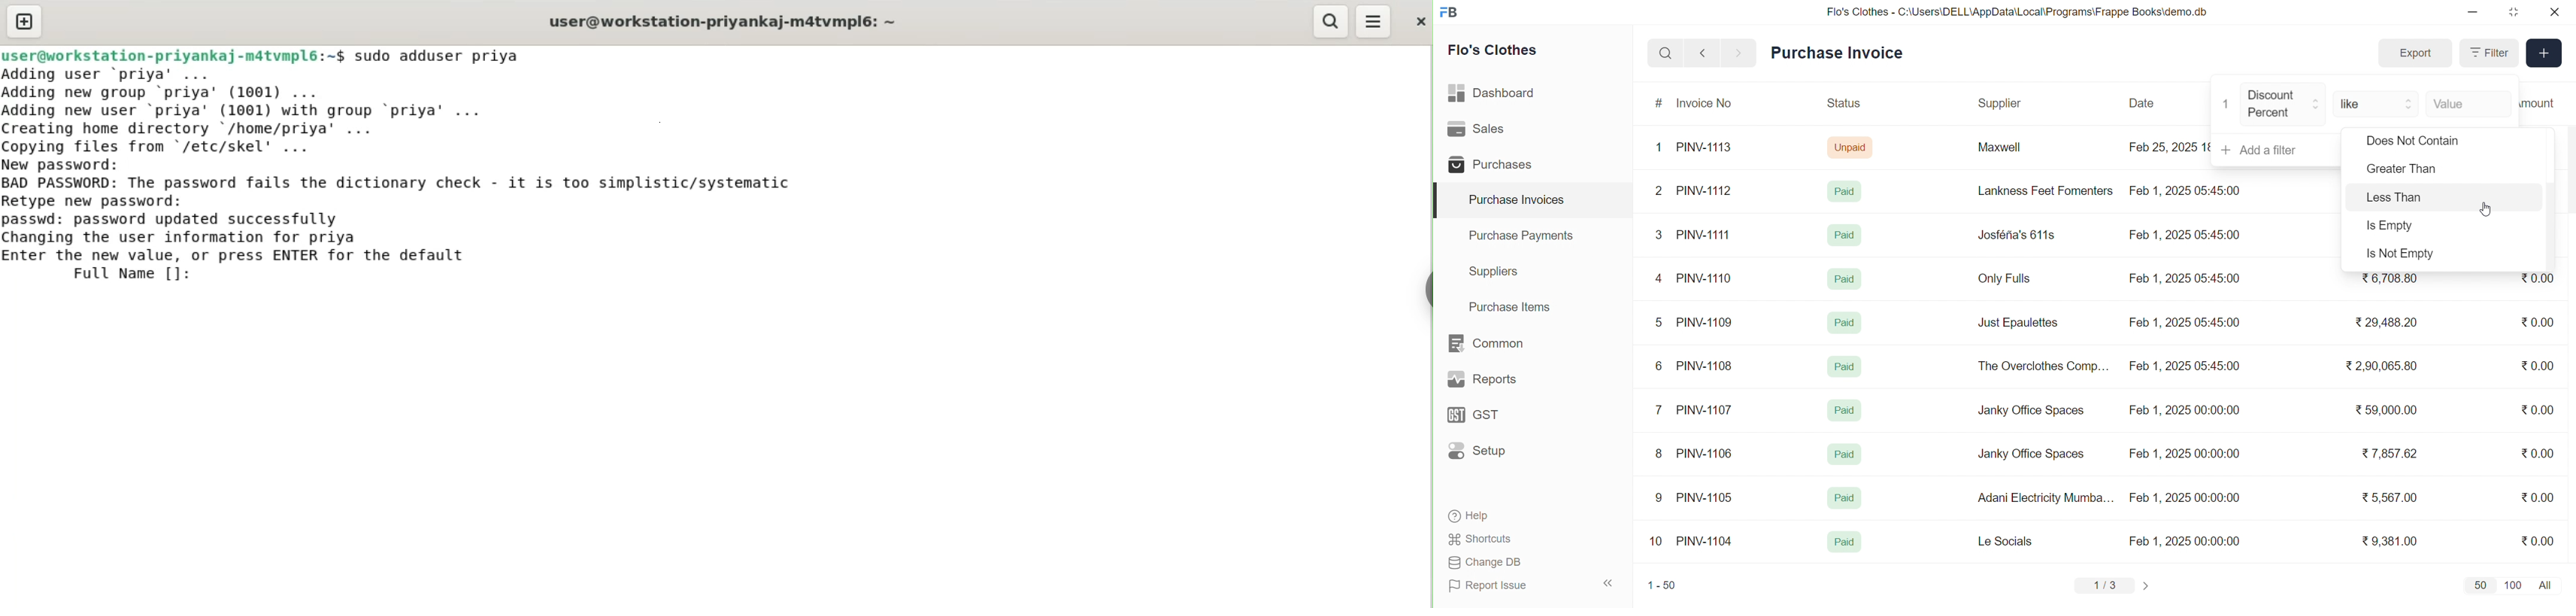 This screenshot has height=616, width=2576. Describe the element at coordinates (1452, 13) in the screenshot. I see `logo` at that location.